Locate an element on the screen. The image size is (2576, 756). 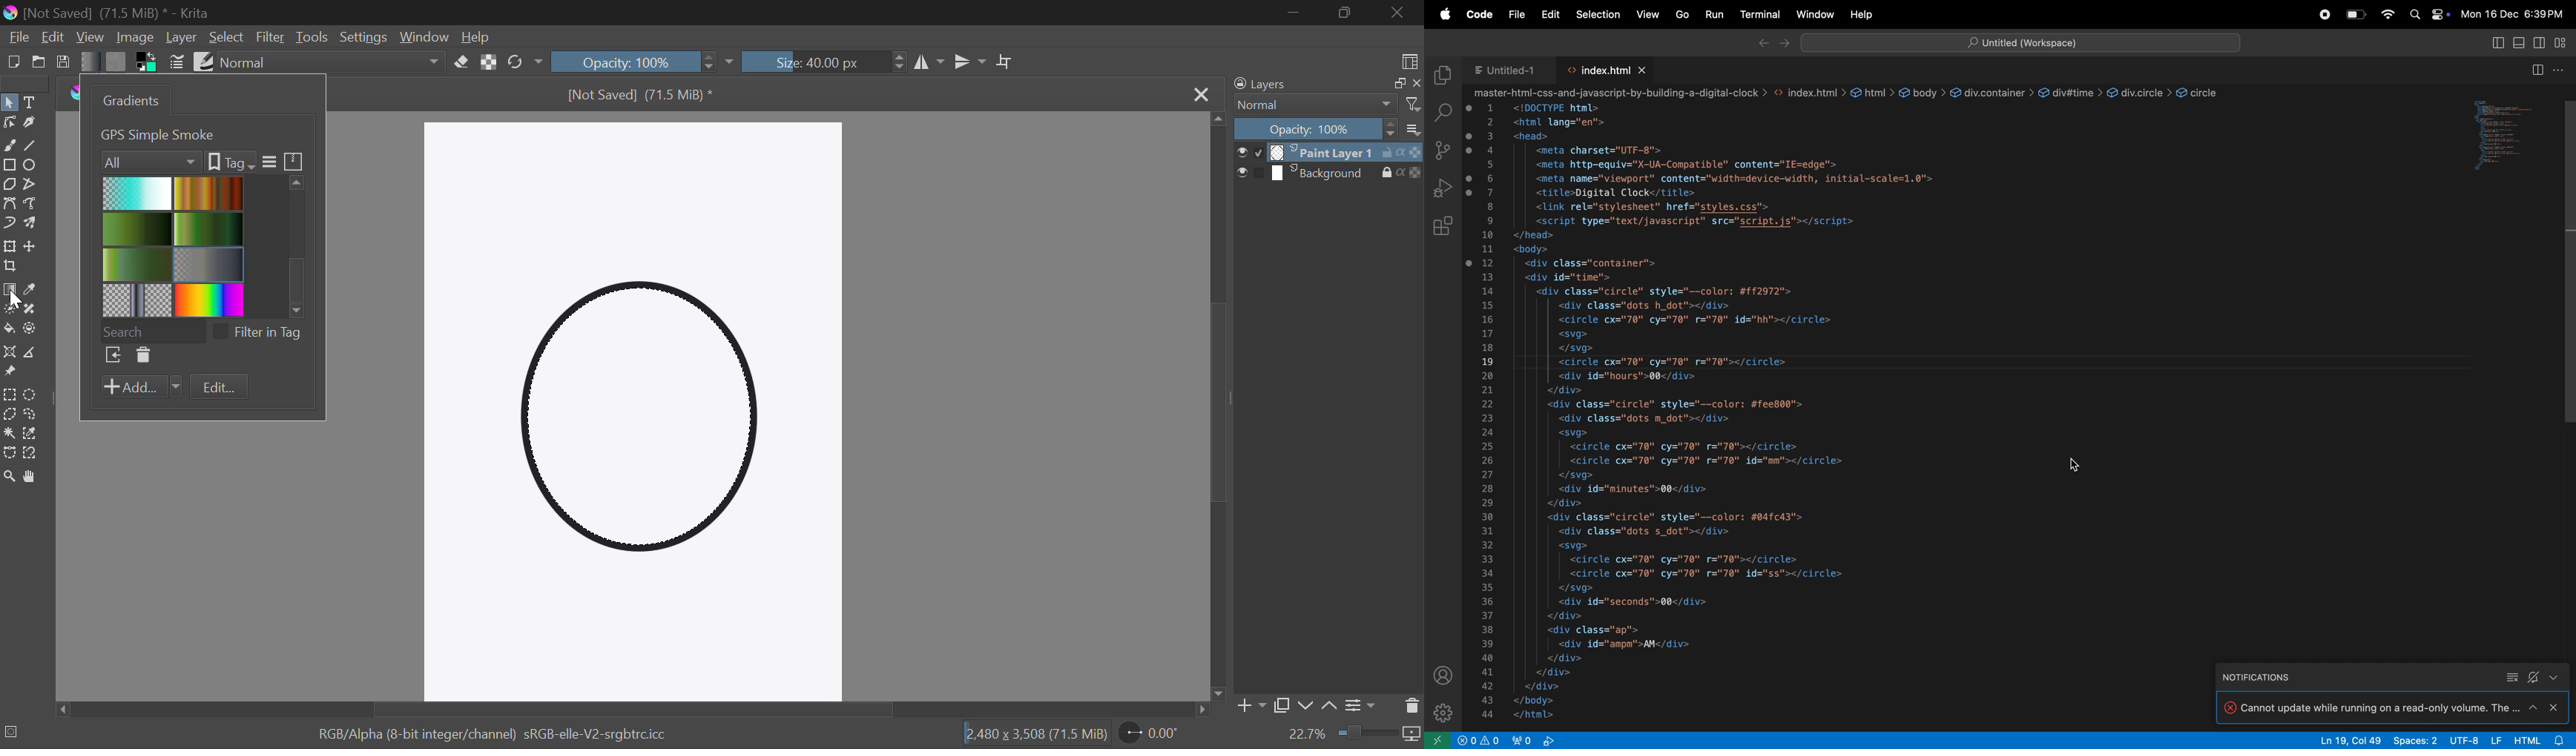
close is located at coordinates (1417, 82).